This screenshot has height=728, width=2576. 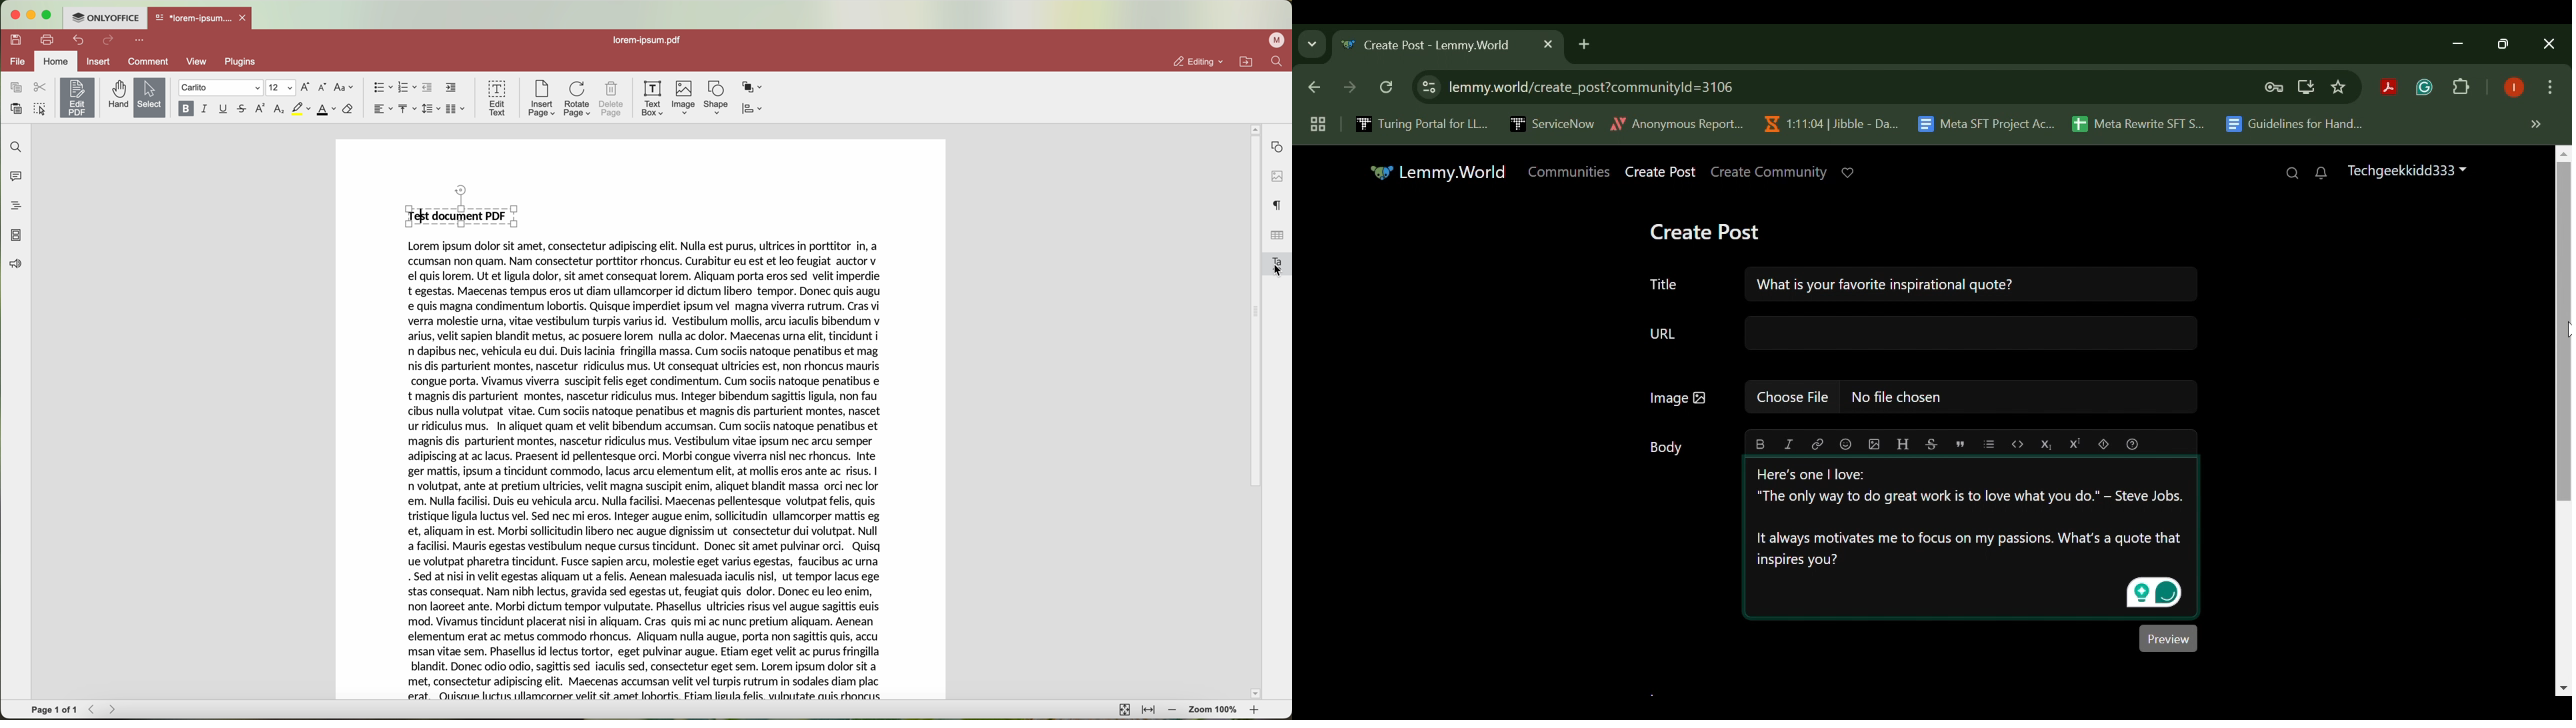 I want to click on Restore Down, so click(x=2462, y=43).